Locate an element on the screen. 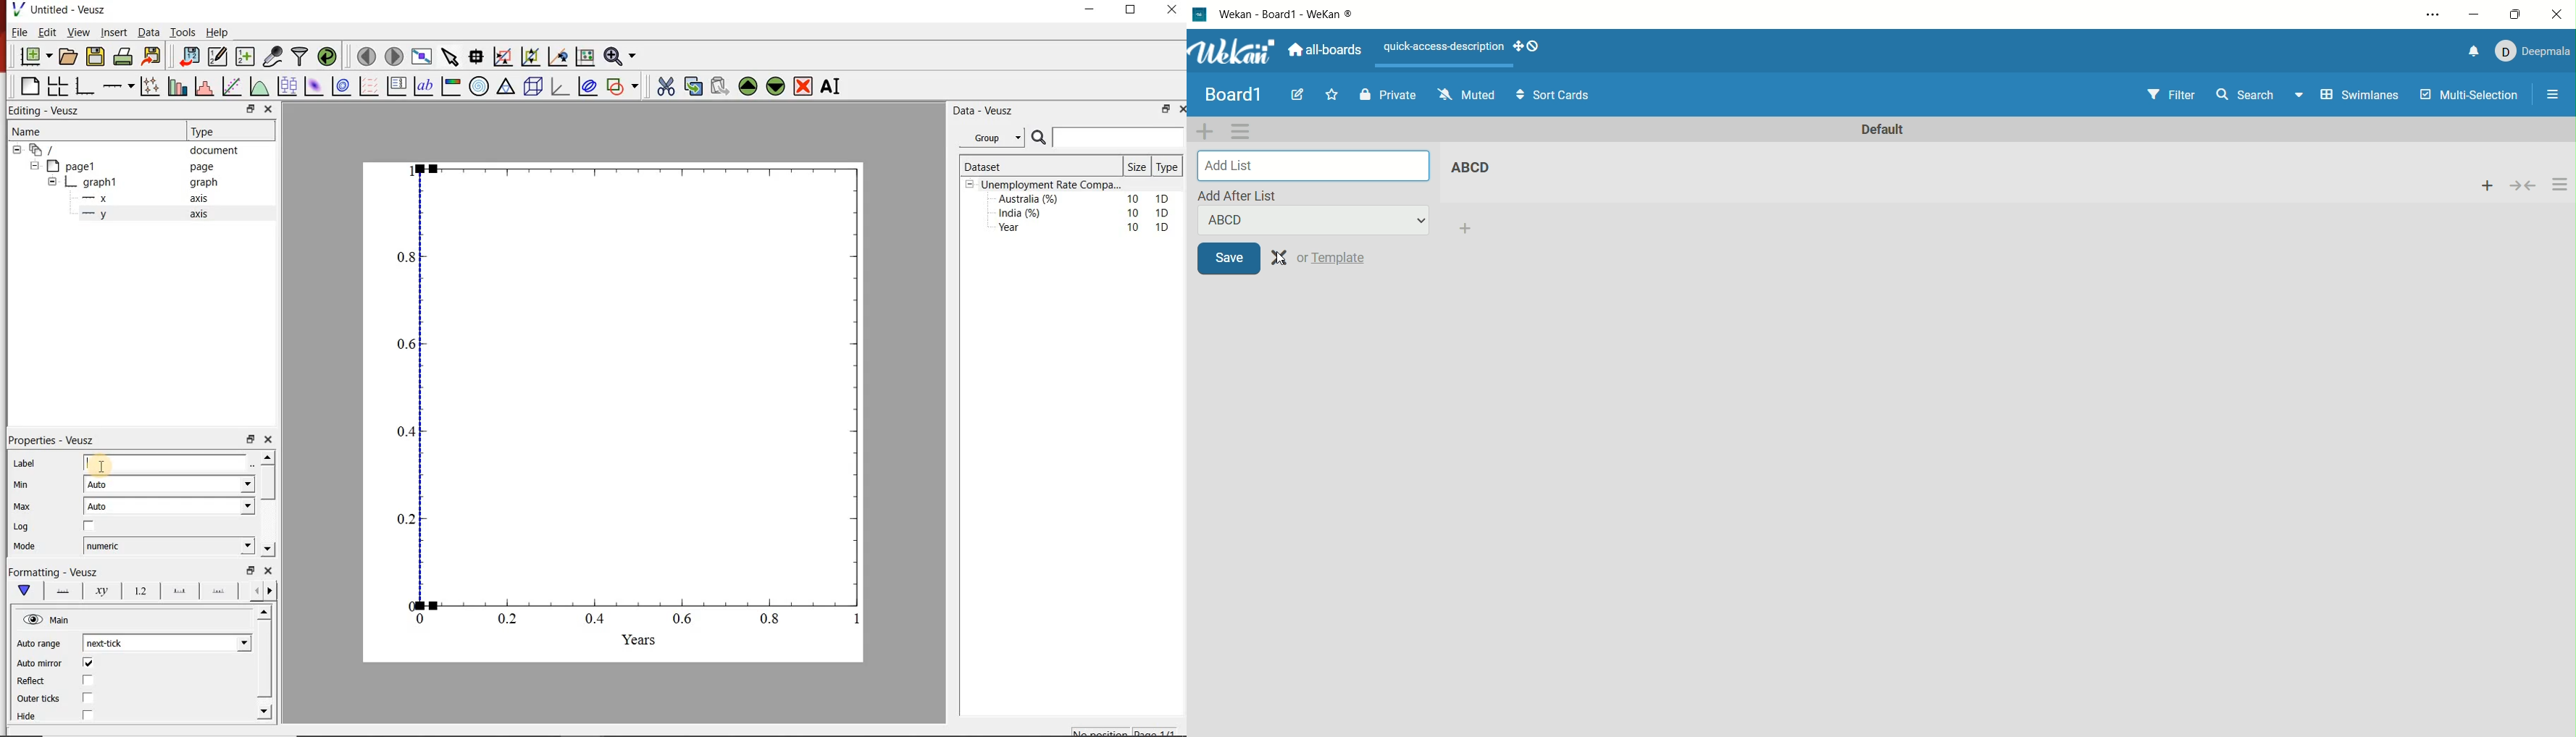 The image size is (2576, 756). clear is located at coordinates (1278, 258).